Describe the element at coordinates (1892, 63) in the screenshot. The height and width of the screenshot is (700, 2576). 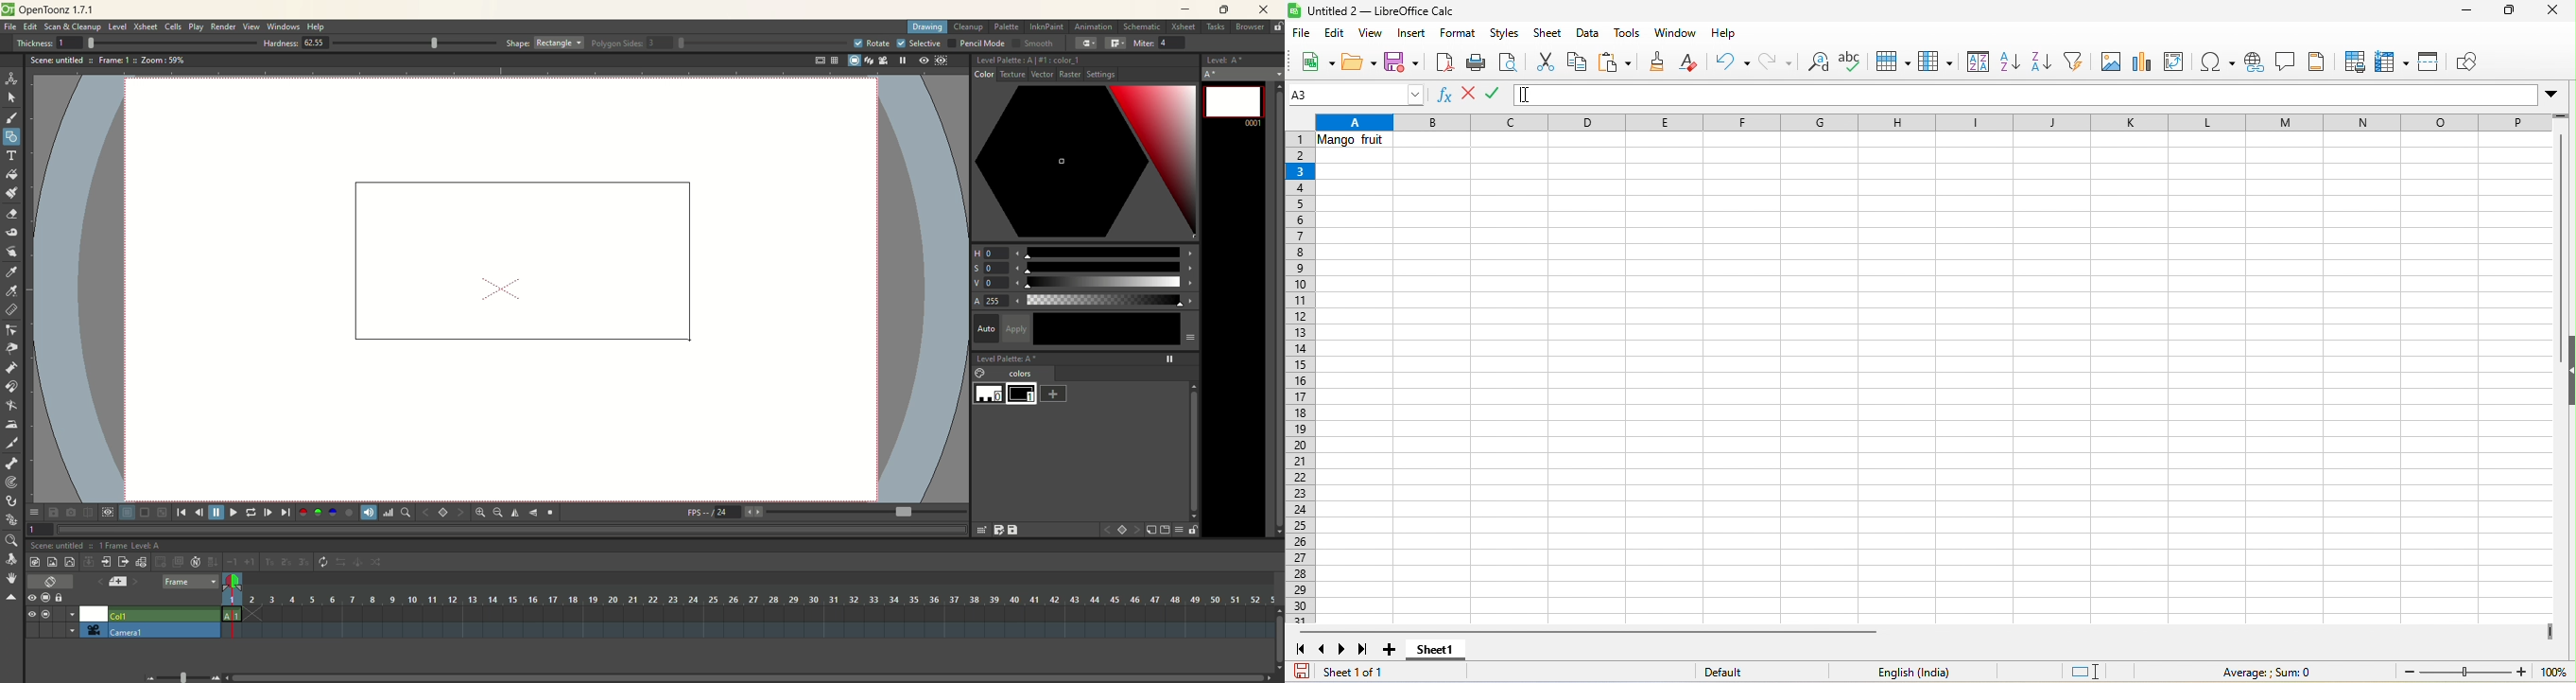
I see `row` at that location.